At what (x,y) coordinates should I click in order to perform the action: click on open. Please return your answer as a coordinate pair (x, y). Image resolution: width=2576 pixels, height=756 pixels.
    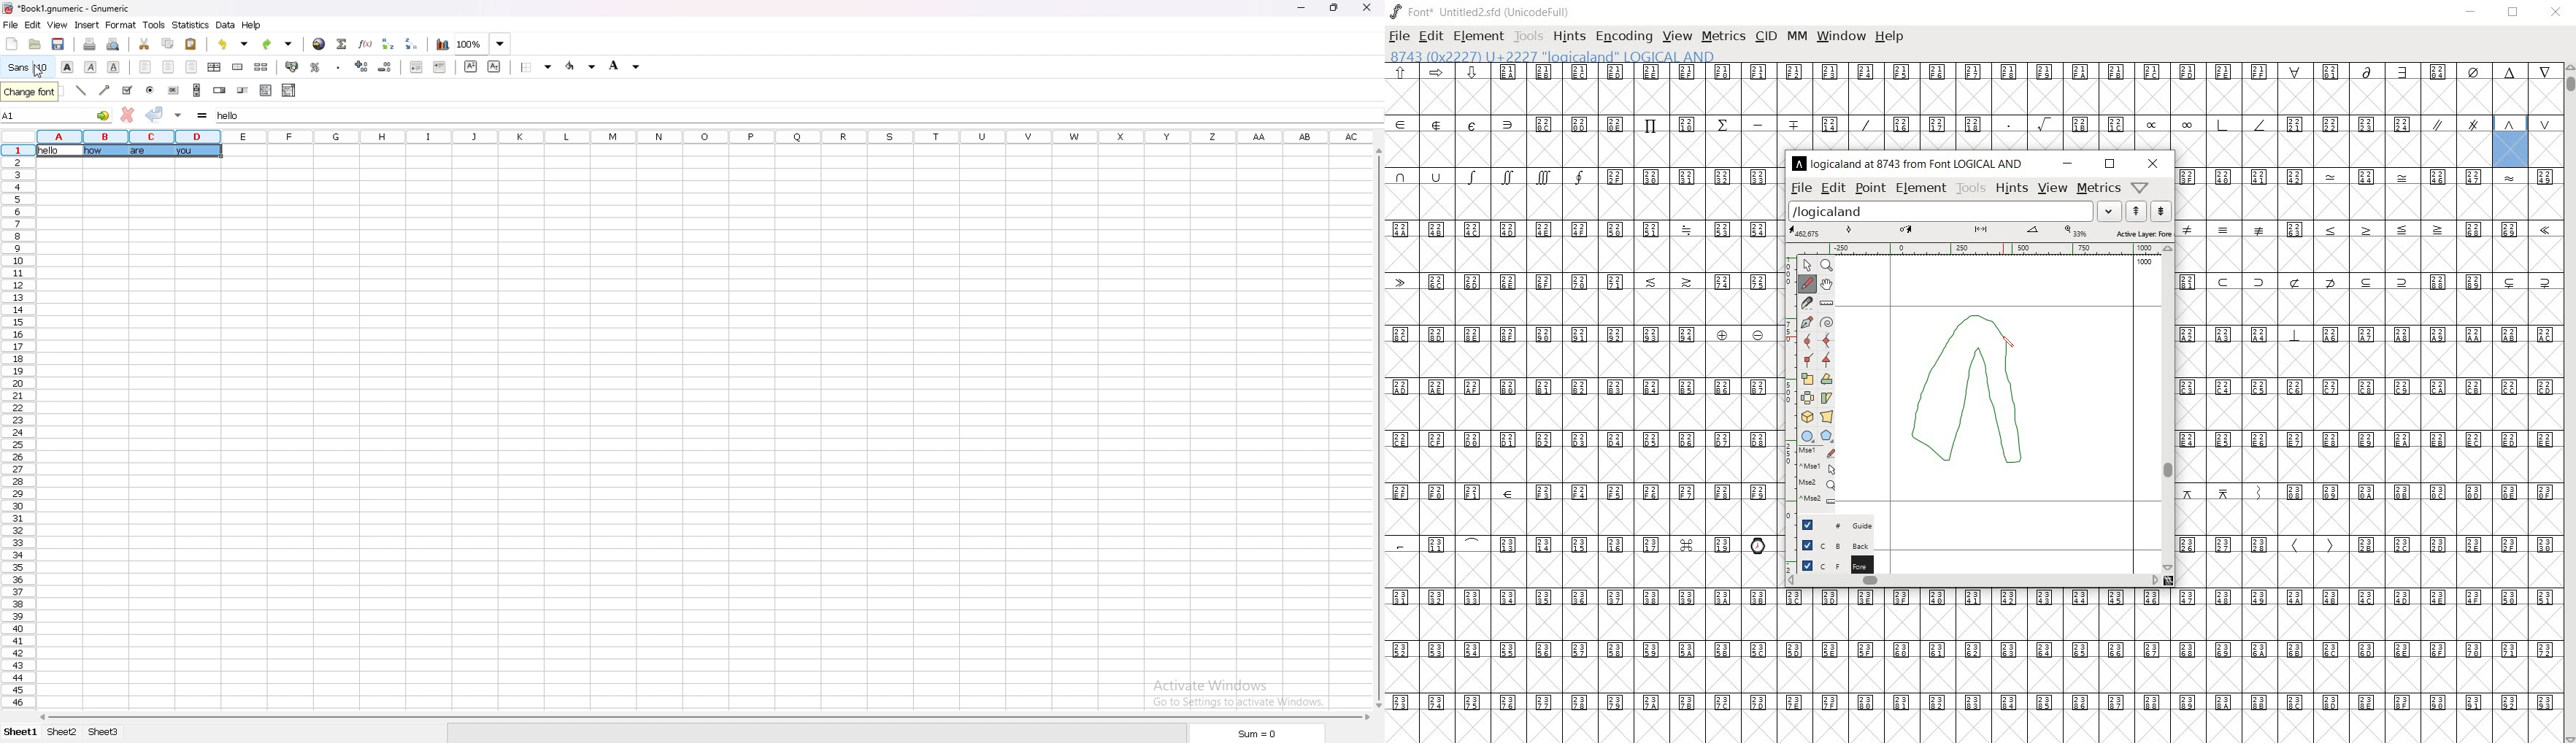
    Looking at the image, I should click on (35, 43).